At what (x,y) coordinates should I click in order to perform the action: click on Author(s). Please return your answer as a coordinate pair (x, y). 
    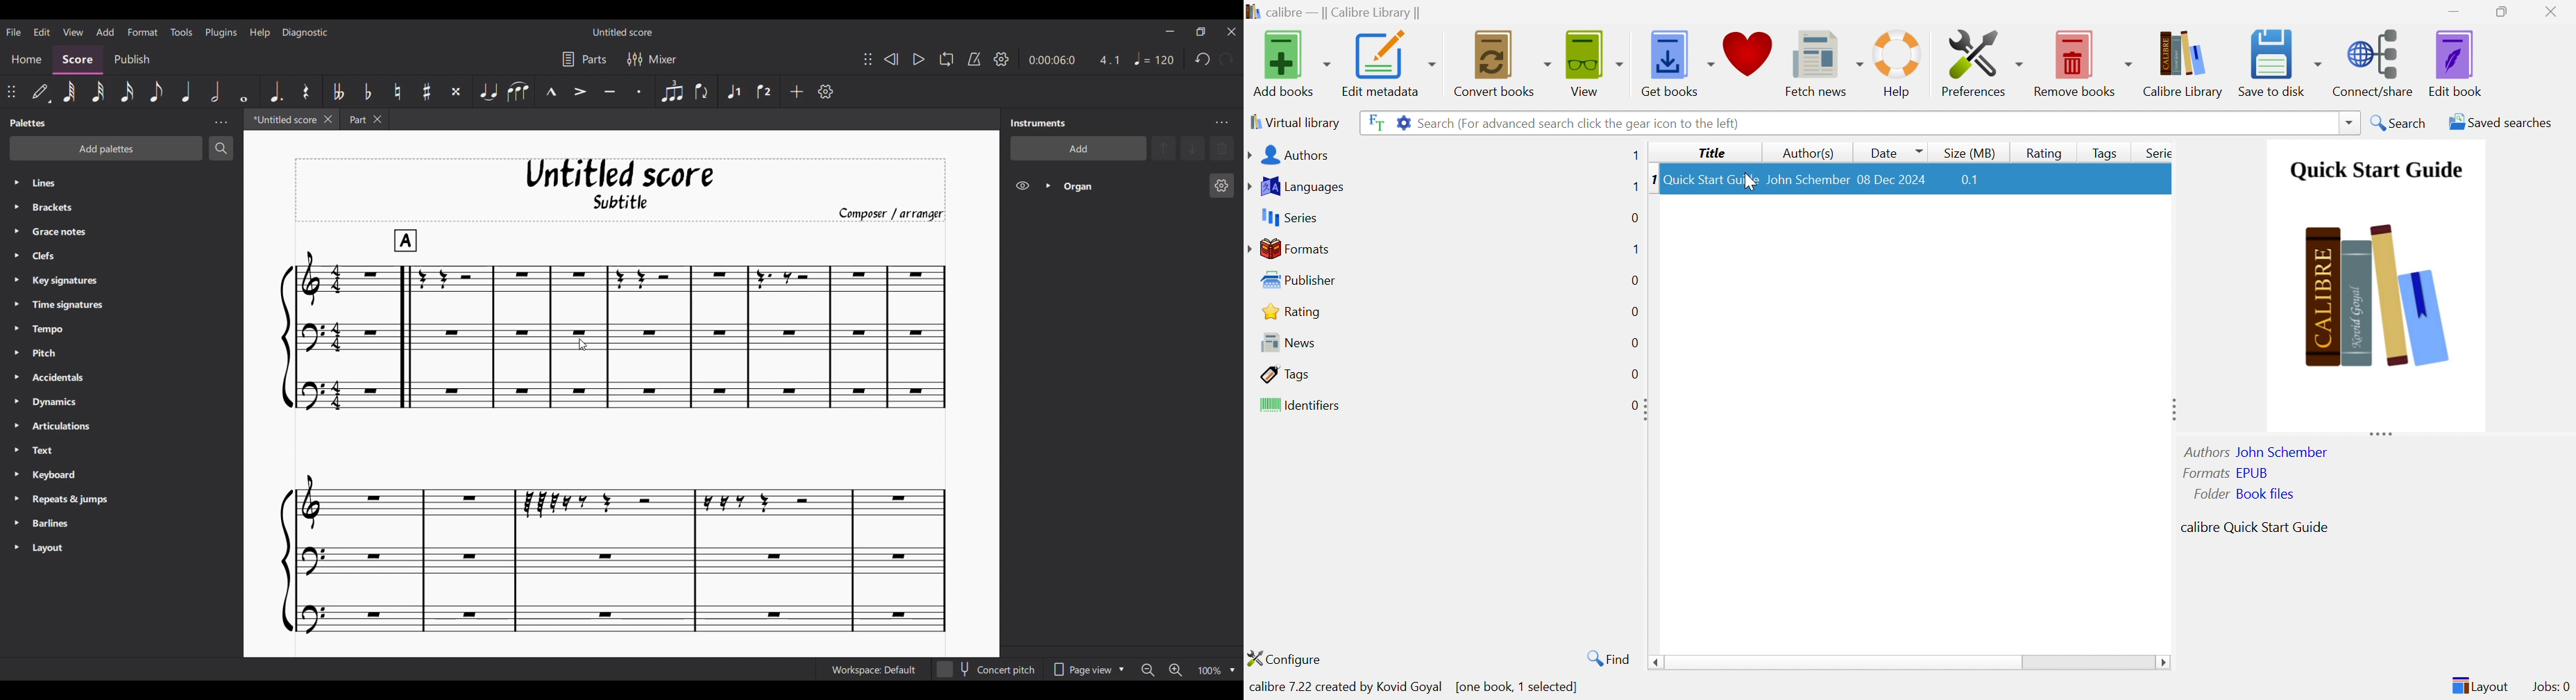
    Looking at the image, I should click on (1805, 153).